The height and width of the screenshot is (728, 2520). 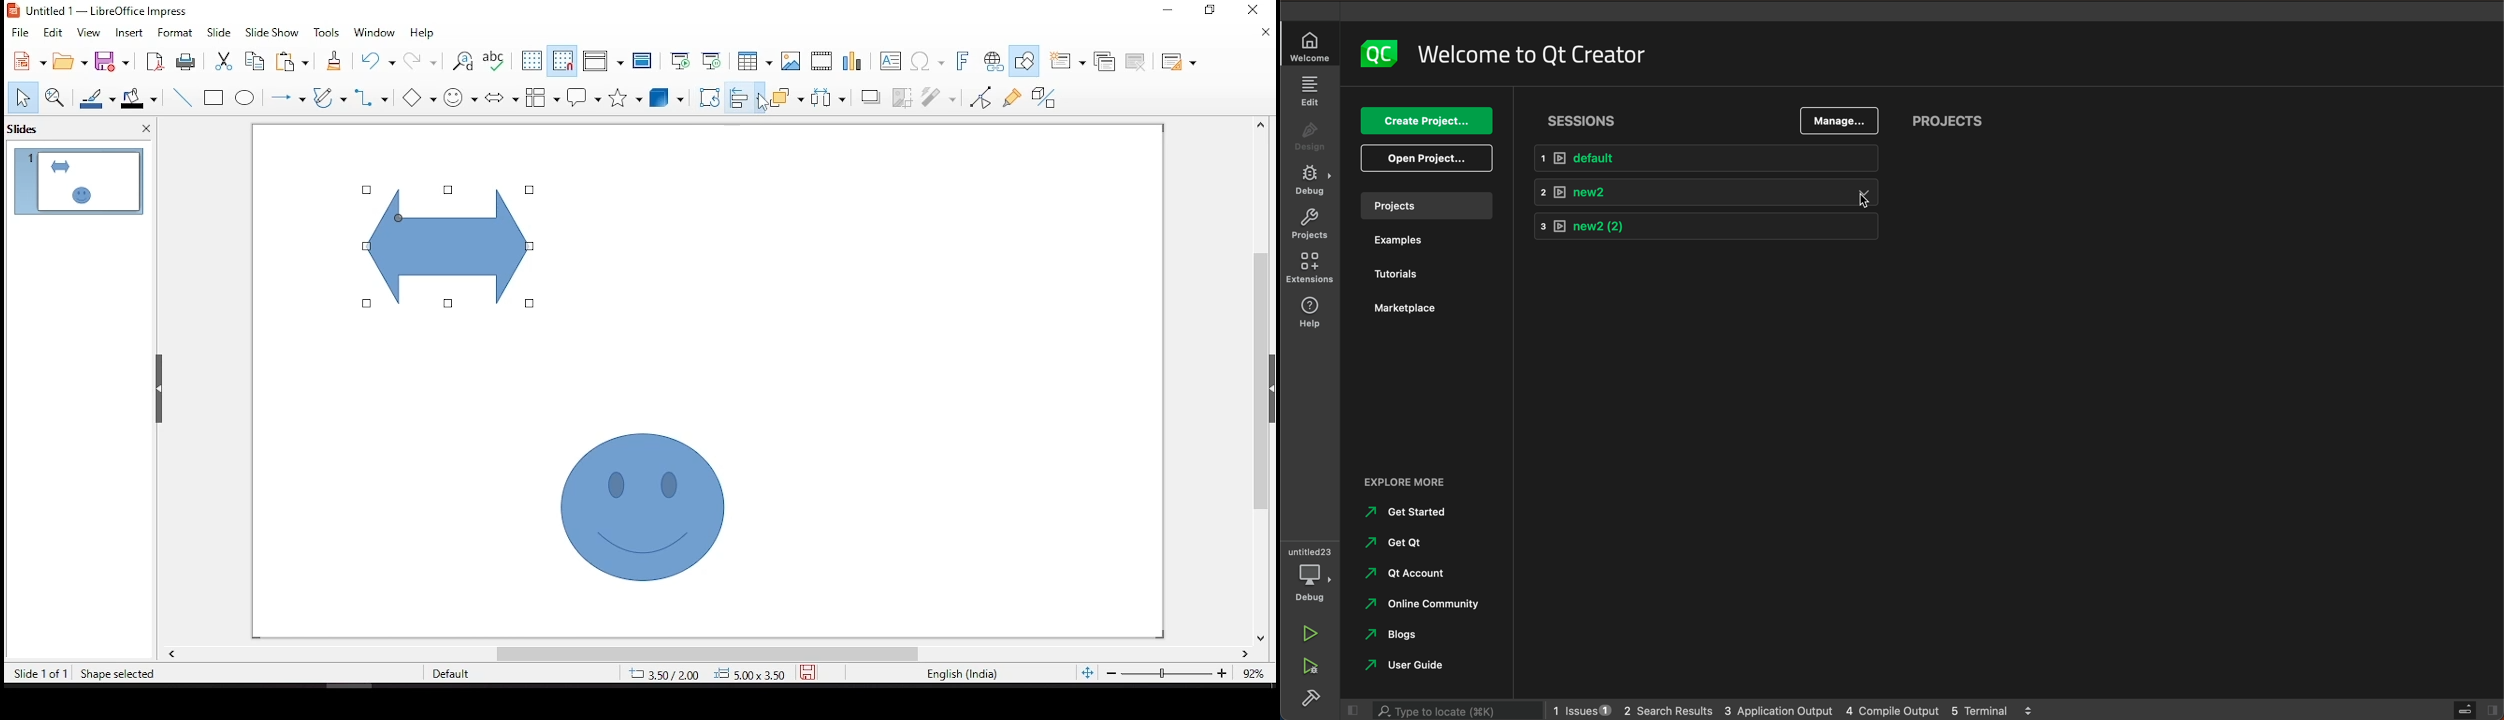 What do you see at coordinates (178, 33) in the screenshot?
I see `format` at bounding box center [178, 33].